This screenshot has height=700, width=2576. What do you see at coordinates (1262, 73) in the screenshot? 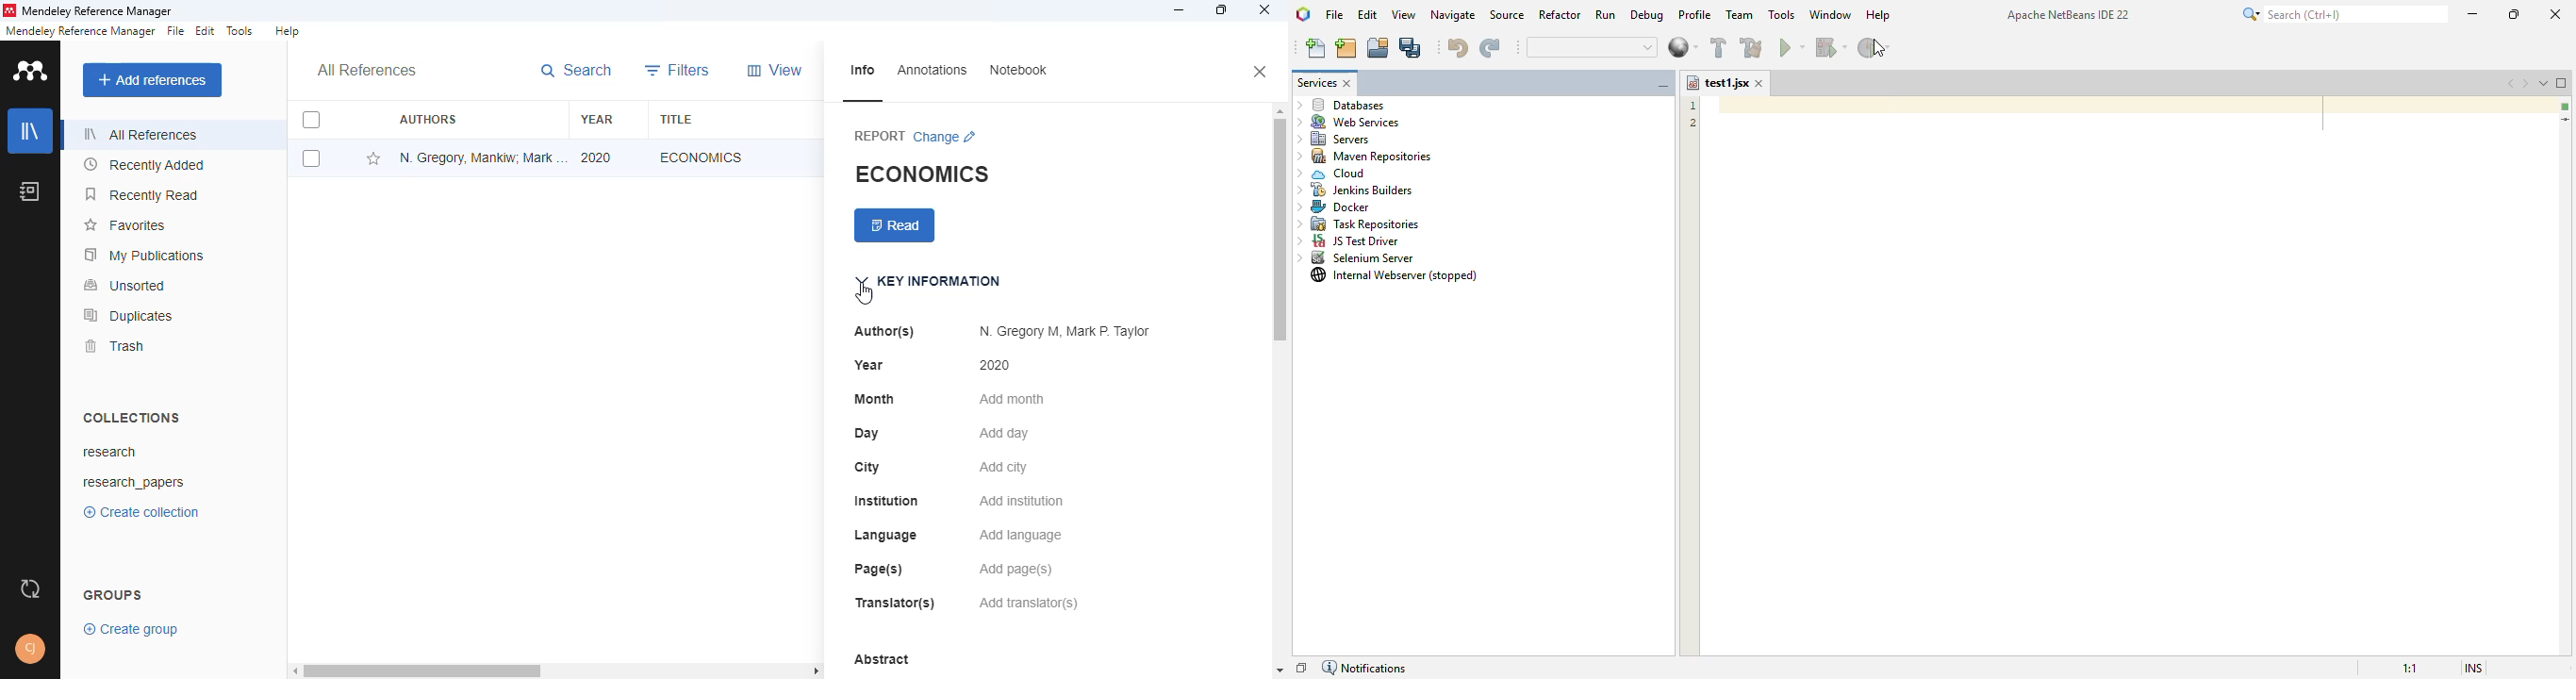
I see `close` at bounding box center [1262, 73].